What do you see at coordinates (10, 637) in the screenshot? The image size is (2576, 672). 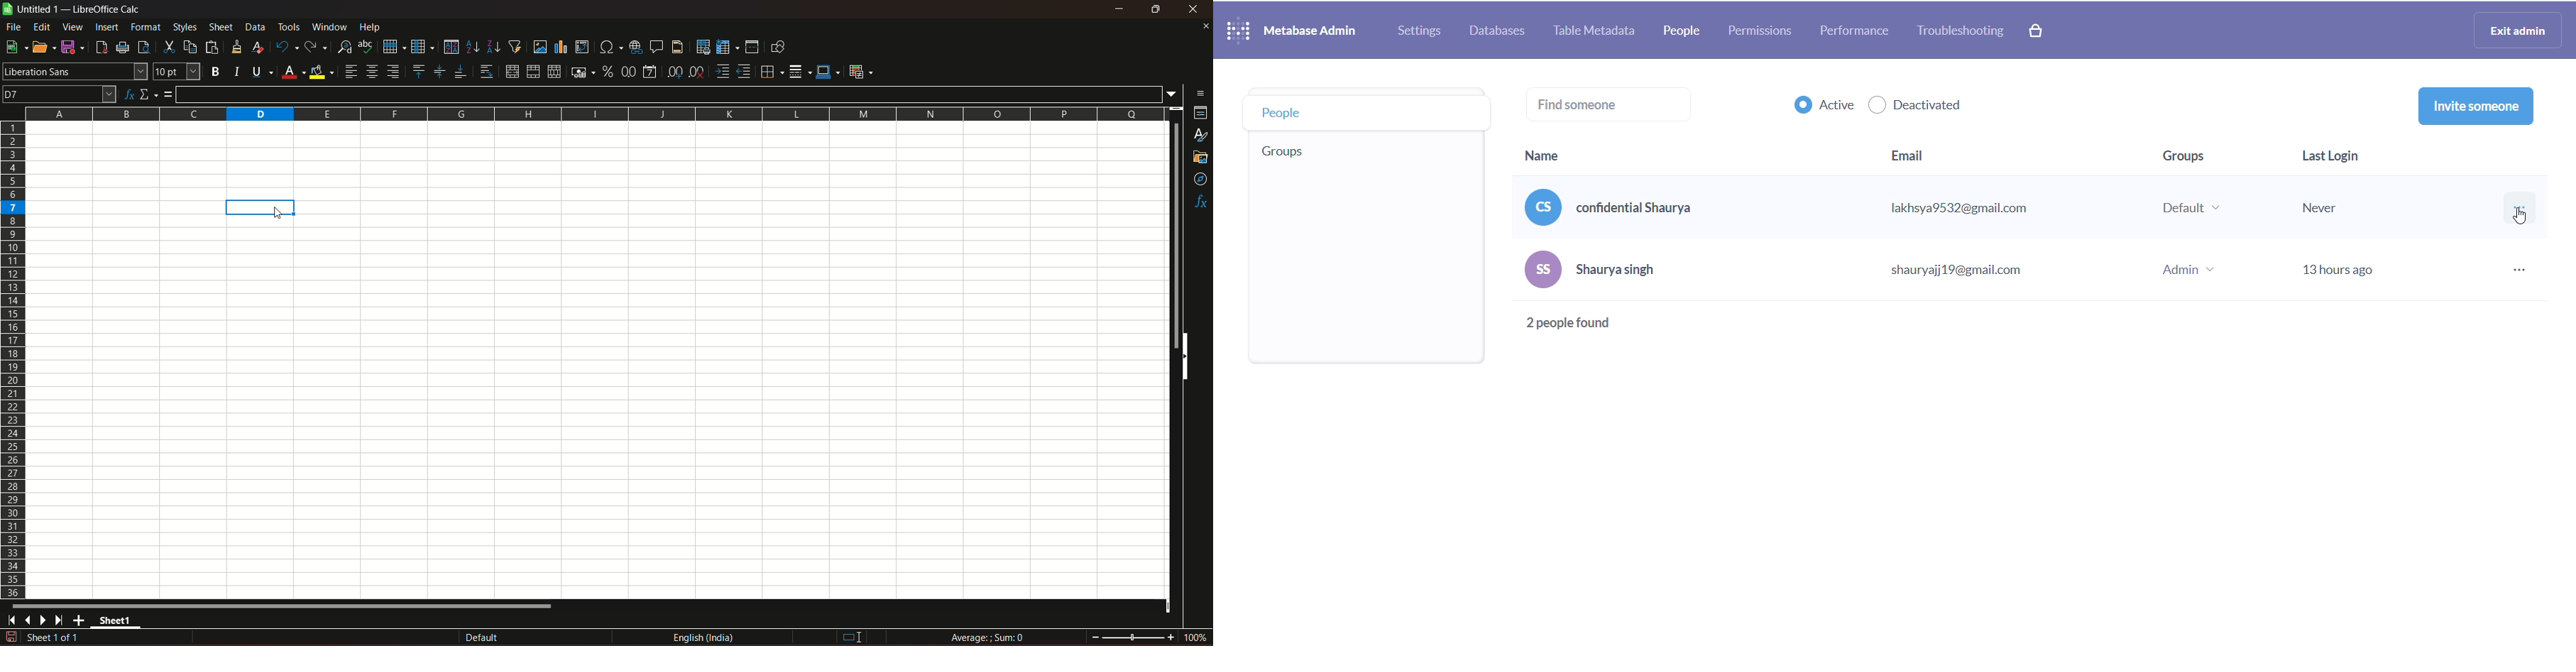 I see `document modified` at bounding box center [10, 637].